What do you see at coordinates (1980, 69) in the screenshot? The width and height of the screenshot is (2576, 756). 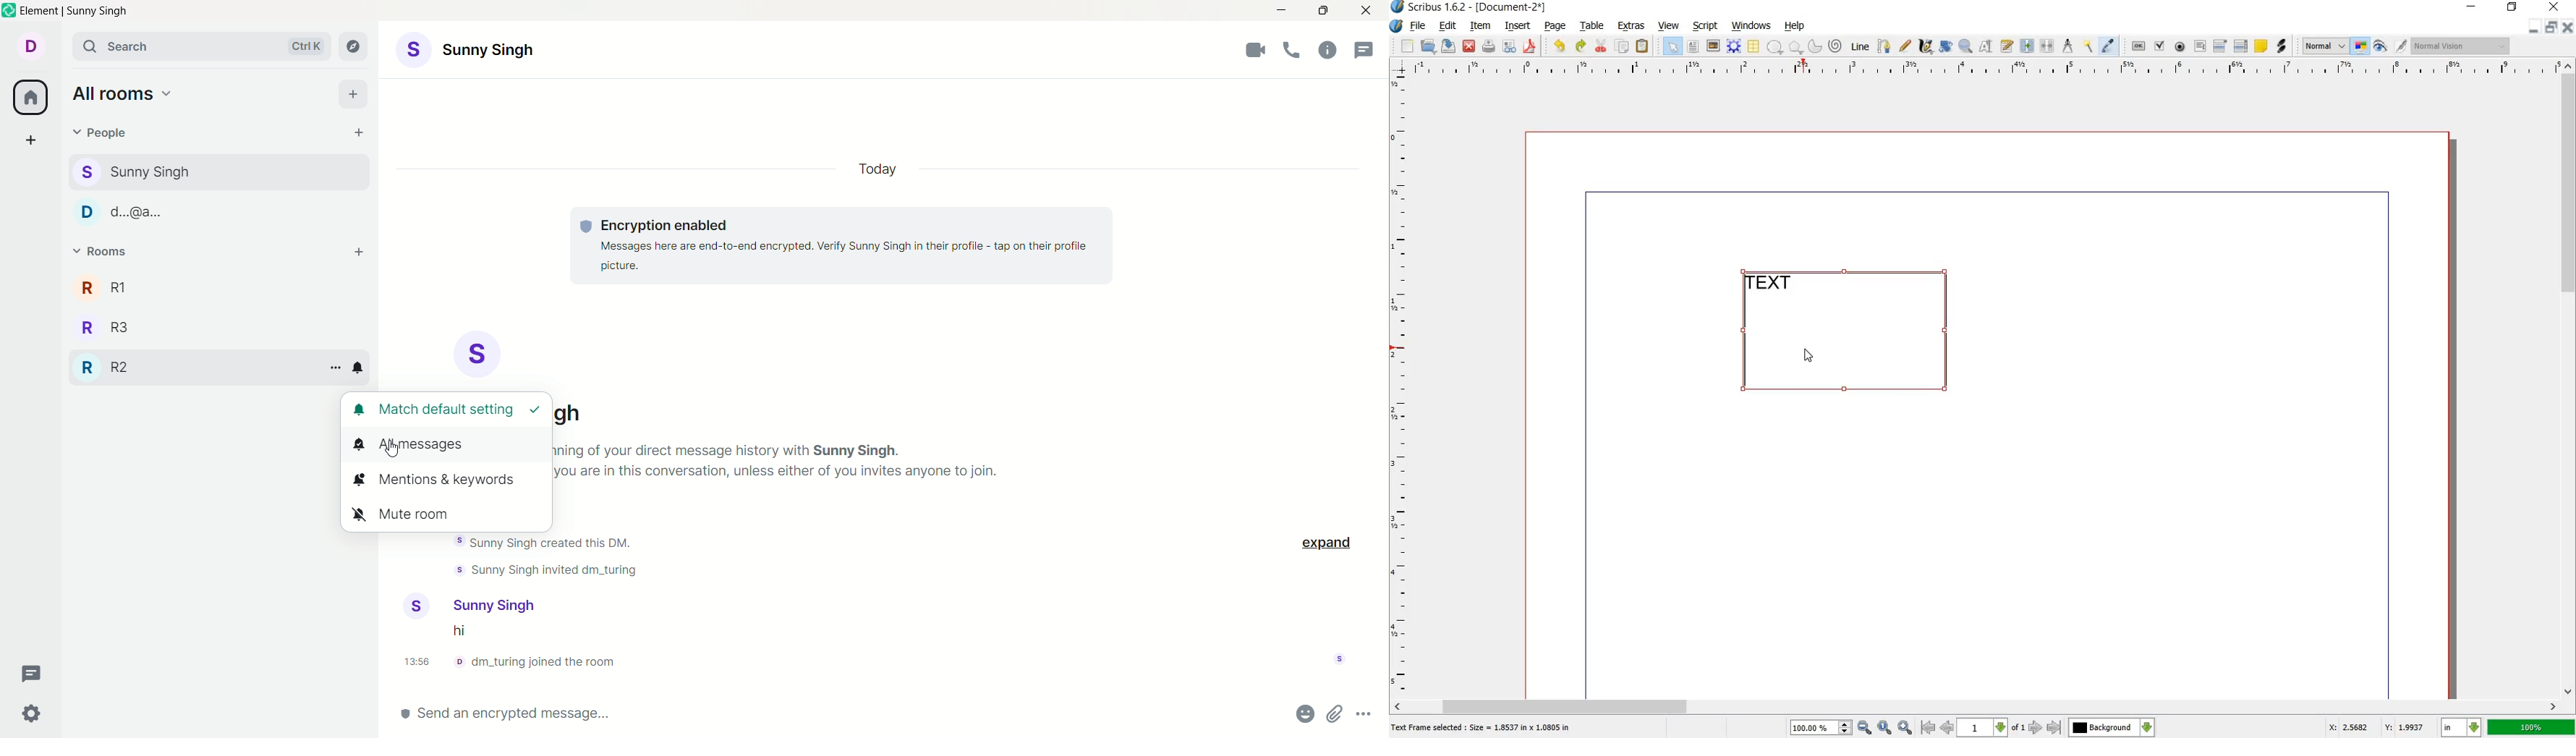 I see `ruler` at bounding box center [1980, 69].